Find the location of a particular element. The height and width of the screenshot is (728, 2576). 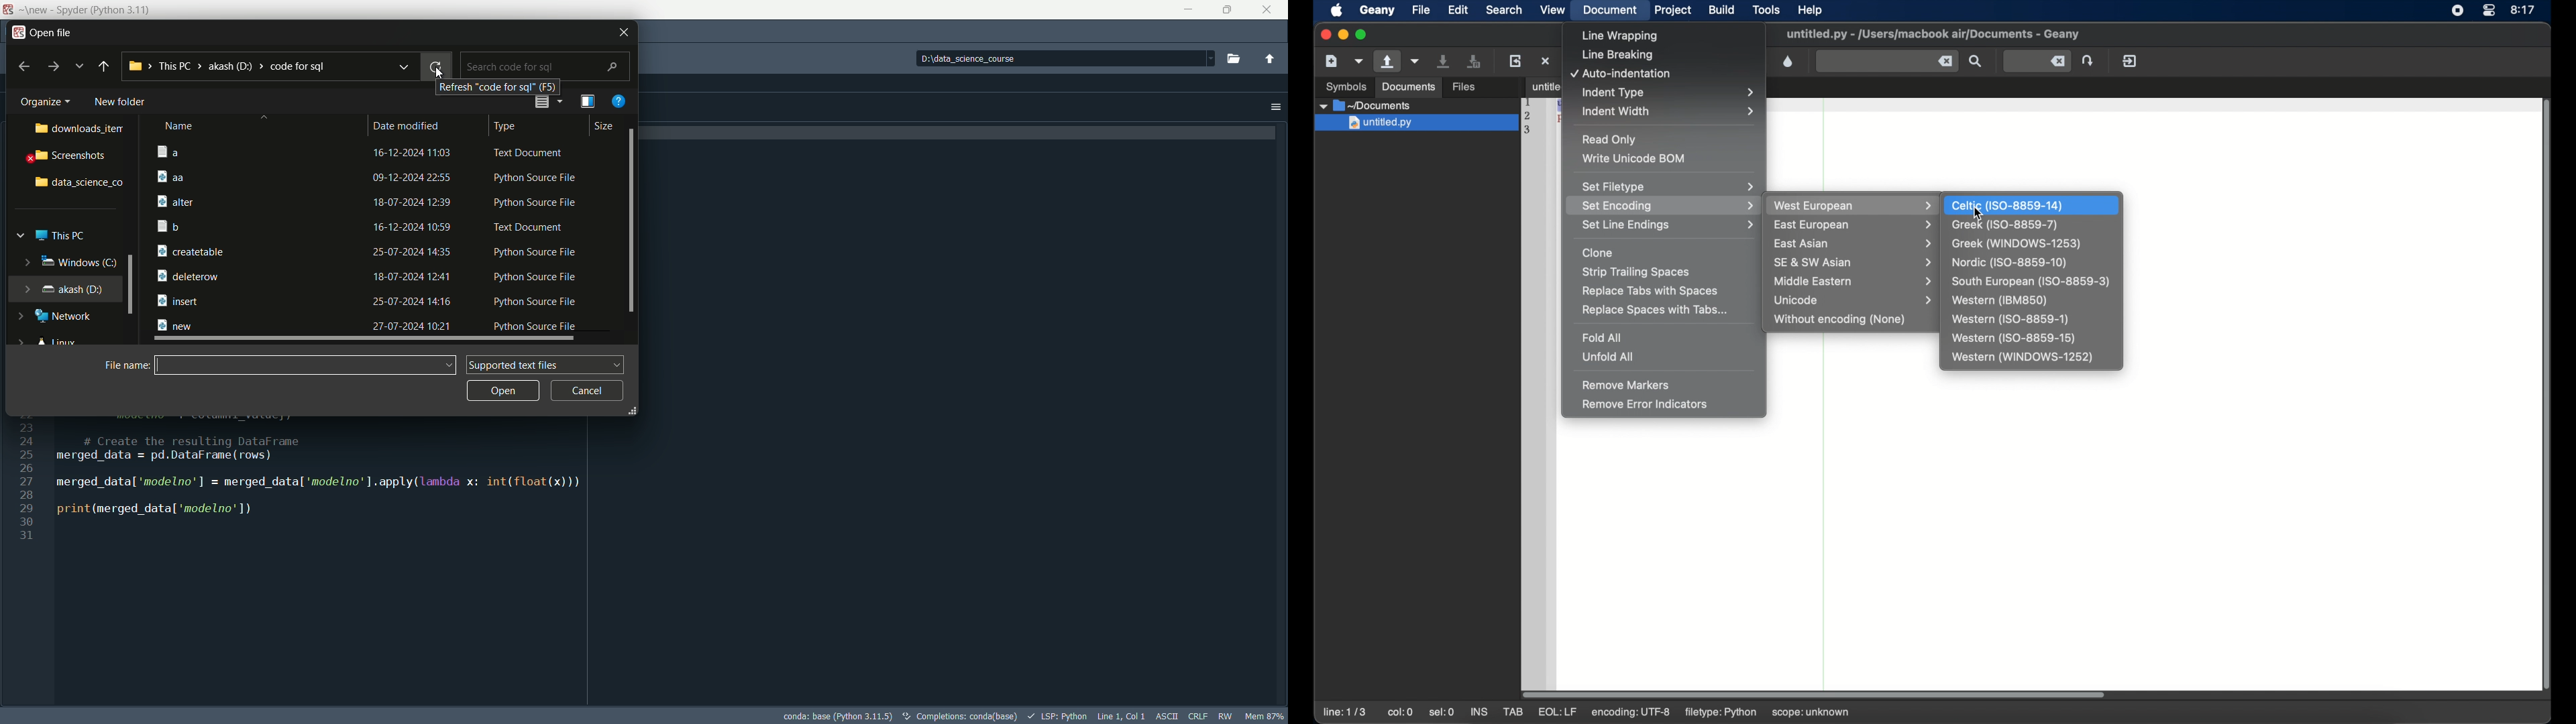

File name  is located at coordinates (307, 363).